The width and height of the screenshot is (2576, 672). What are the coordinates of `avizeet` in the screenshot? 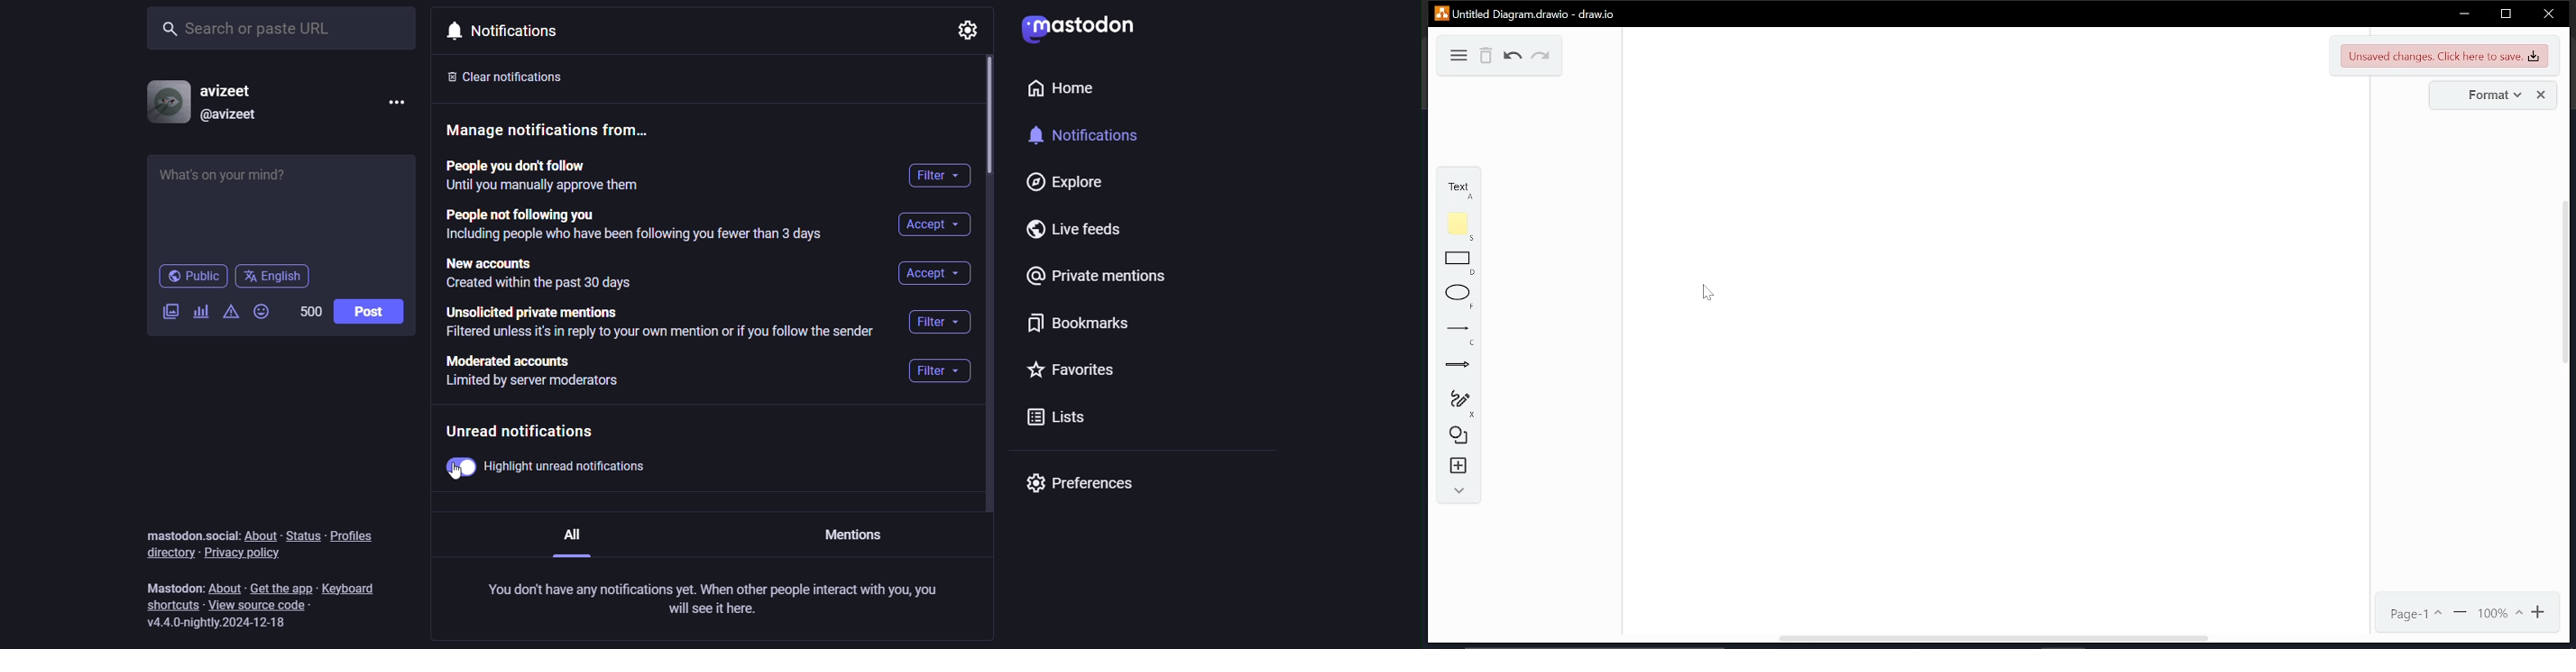 It's located at (232, 92).